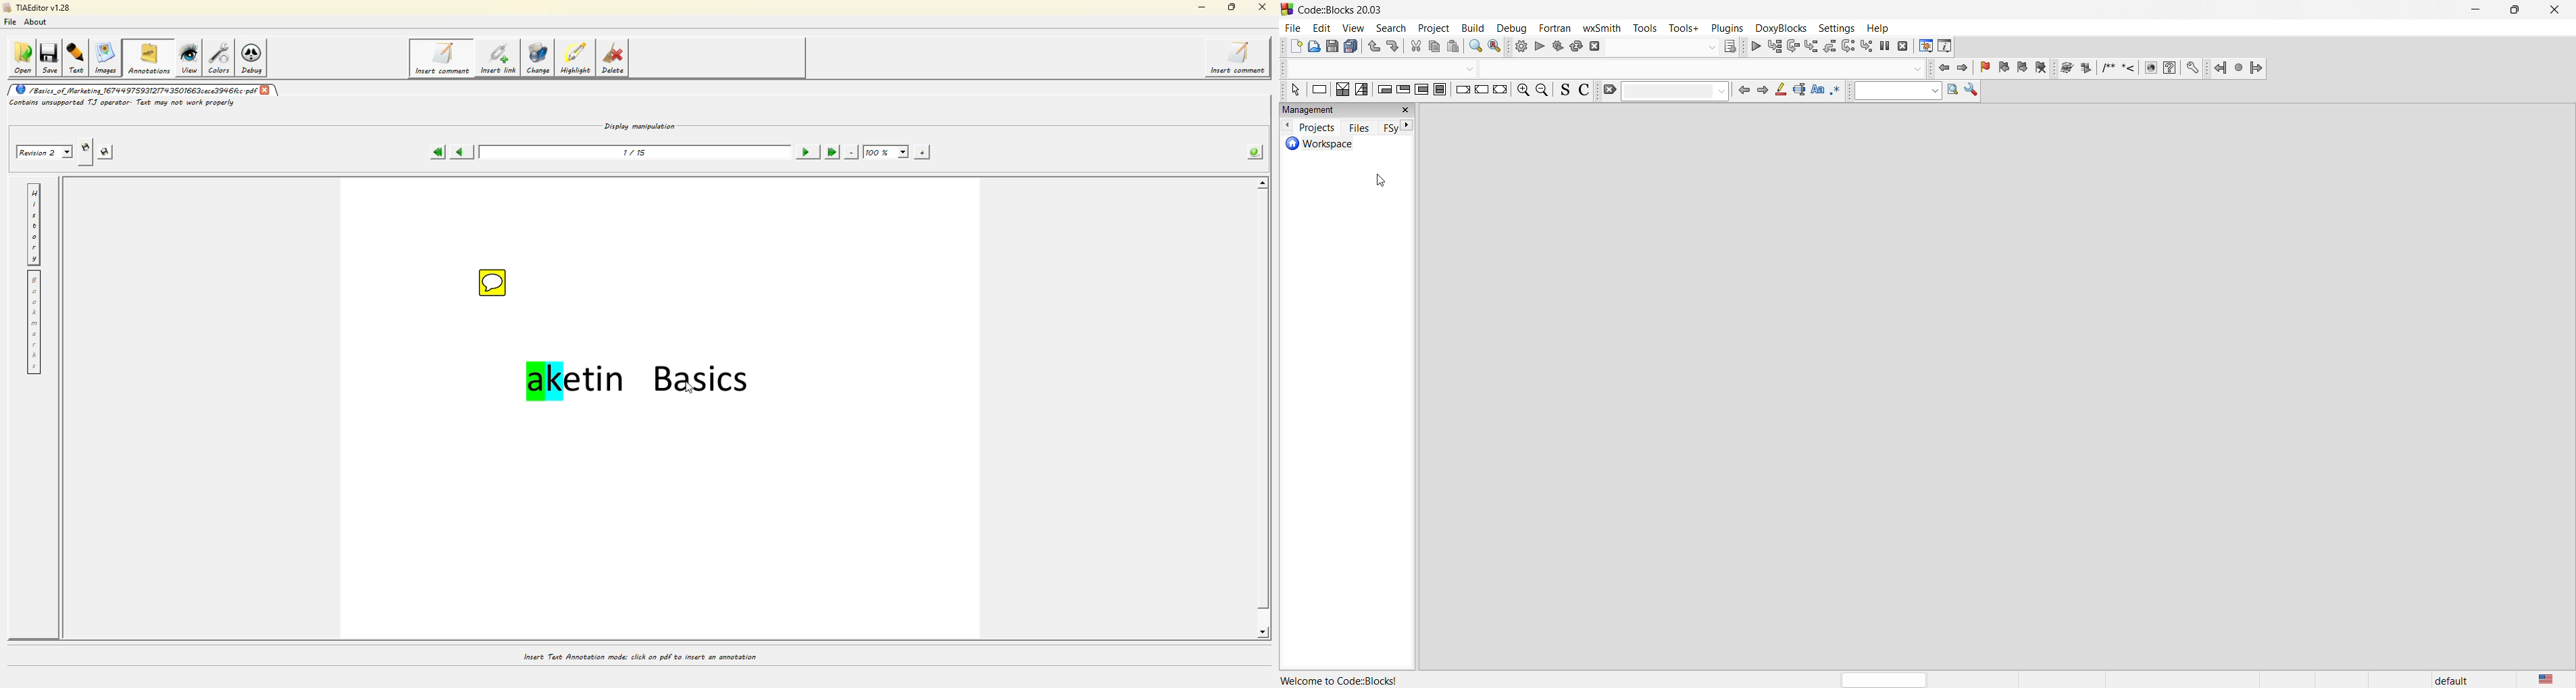 The width and height of the screenshot is (2576, 700). Describe the element at coordinates (1831, 47) in the screenshot. I see `step out` at that location.